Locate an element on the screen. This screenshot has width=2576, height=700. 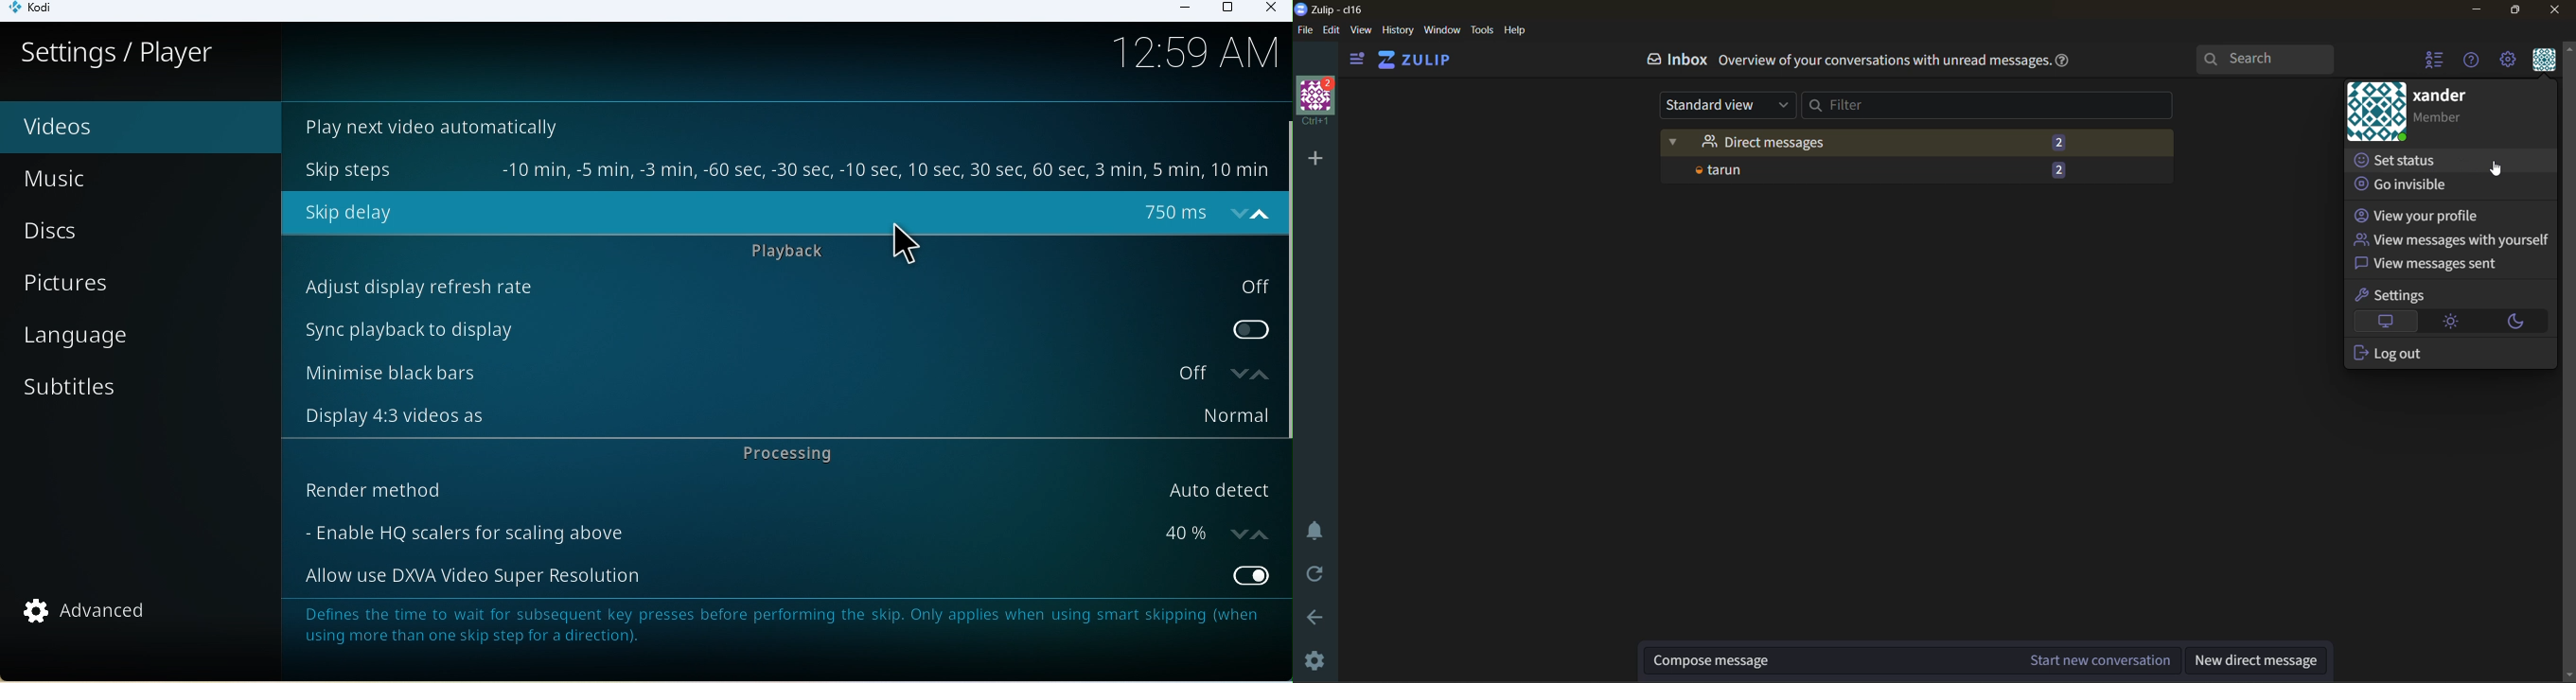
Language is located at coordinates (137, 337).